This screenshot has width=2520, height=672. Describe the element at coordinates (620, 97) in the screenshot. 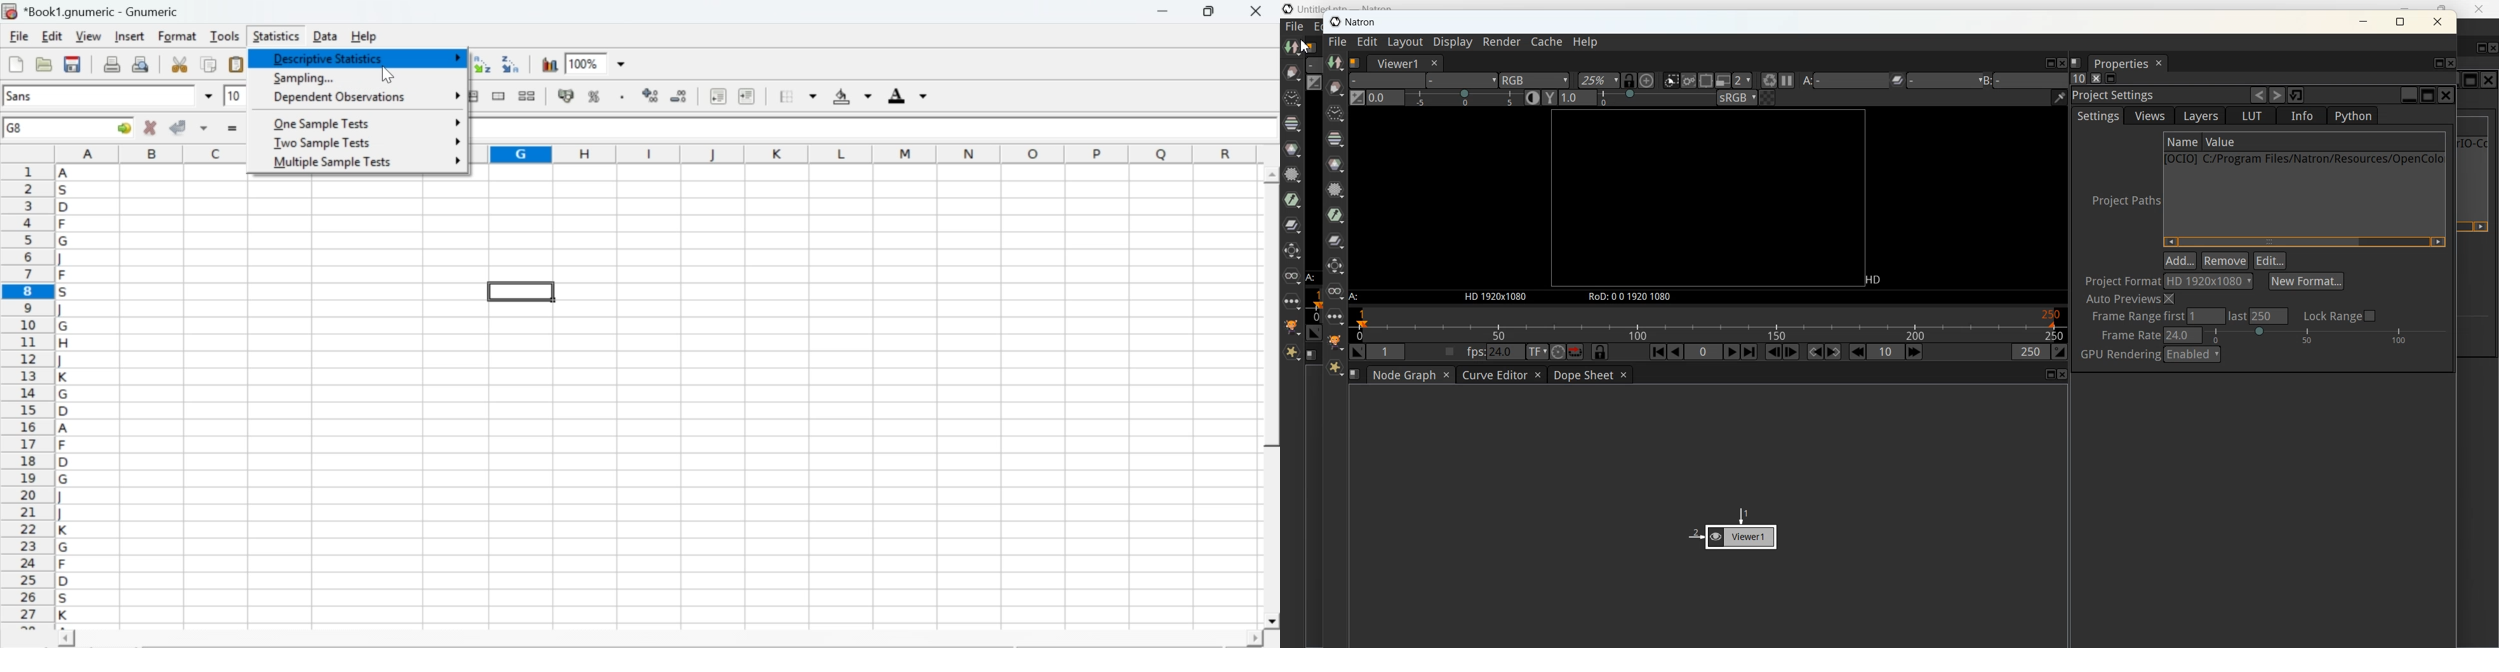

I see `Set the format of the selected cells to include a thousands separator` at that location.